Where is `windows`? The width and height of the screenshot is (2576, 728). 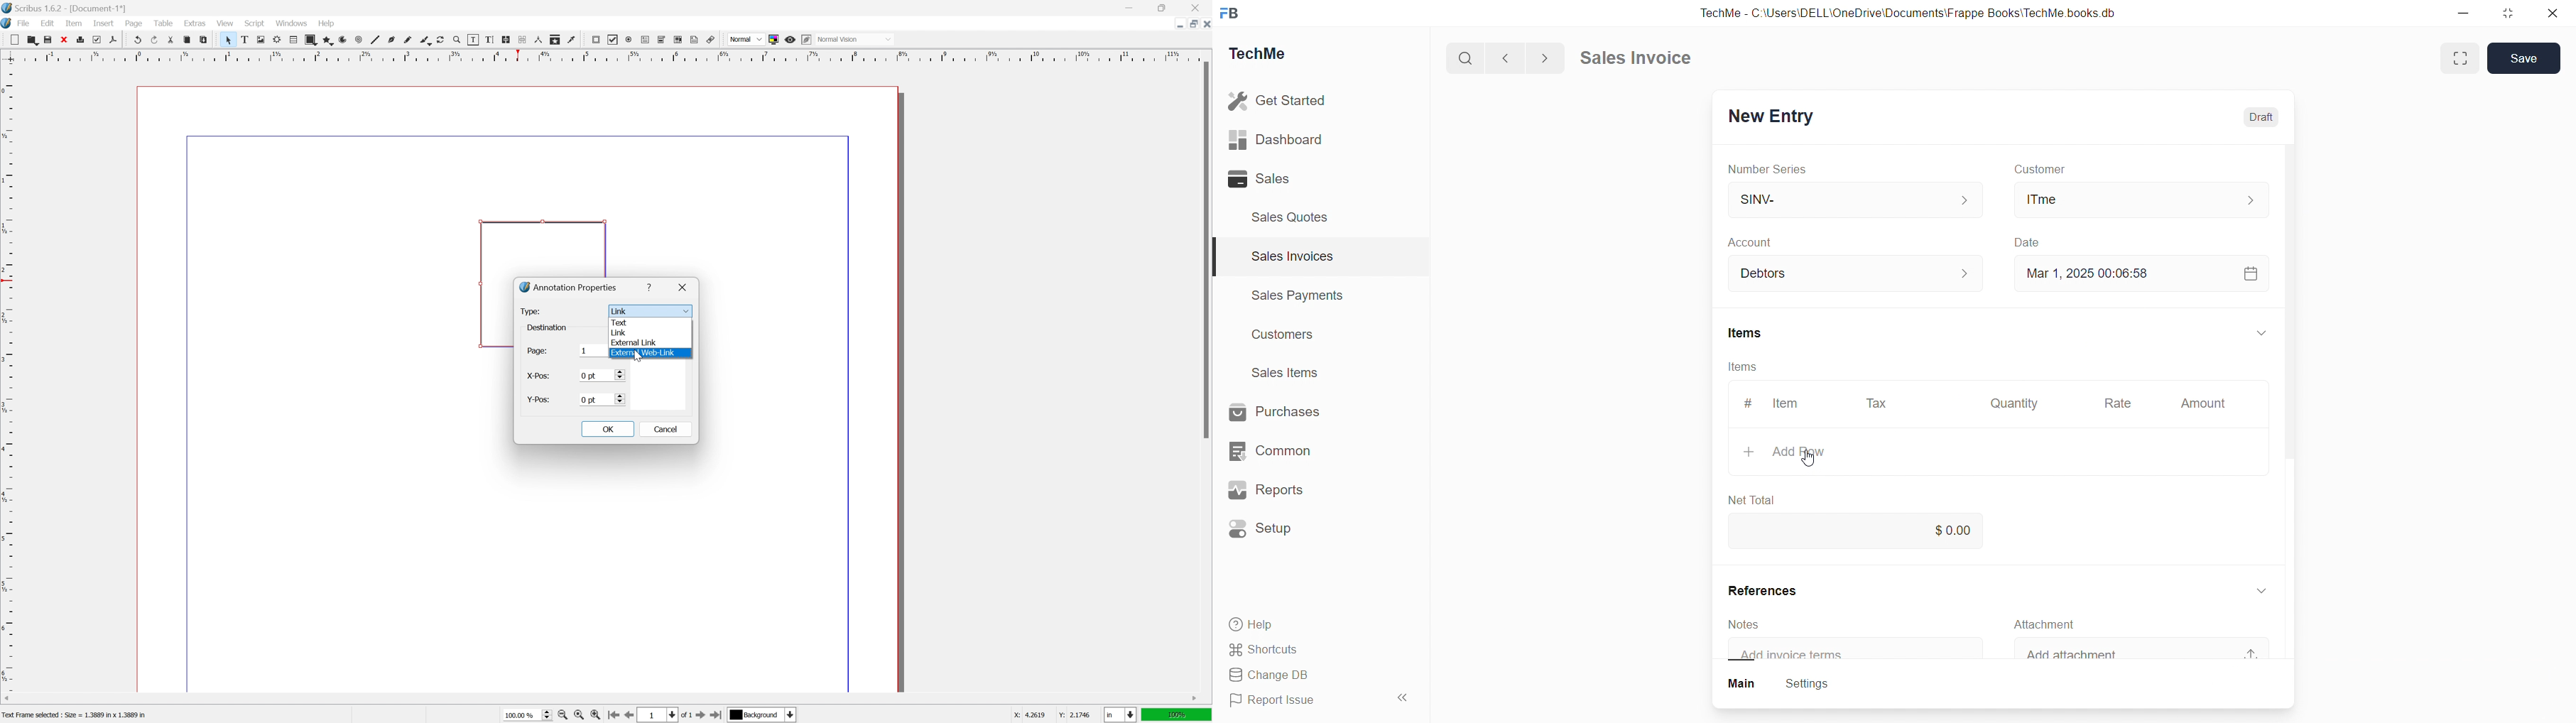 windows is located at coordinates (292, 22).